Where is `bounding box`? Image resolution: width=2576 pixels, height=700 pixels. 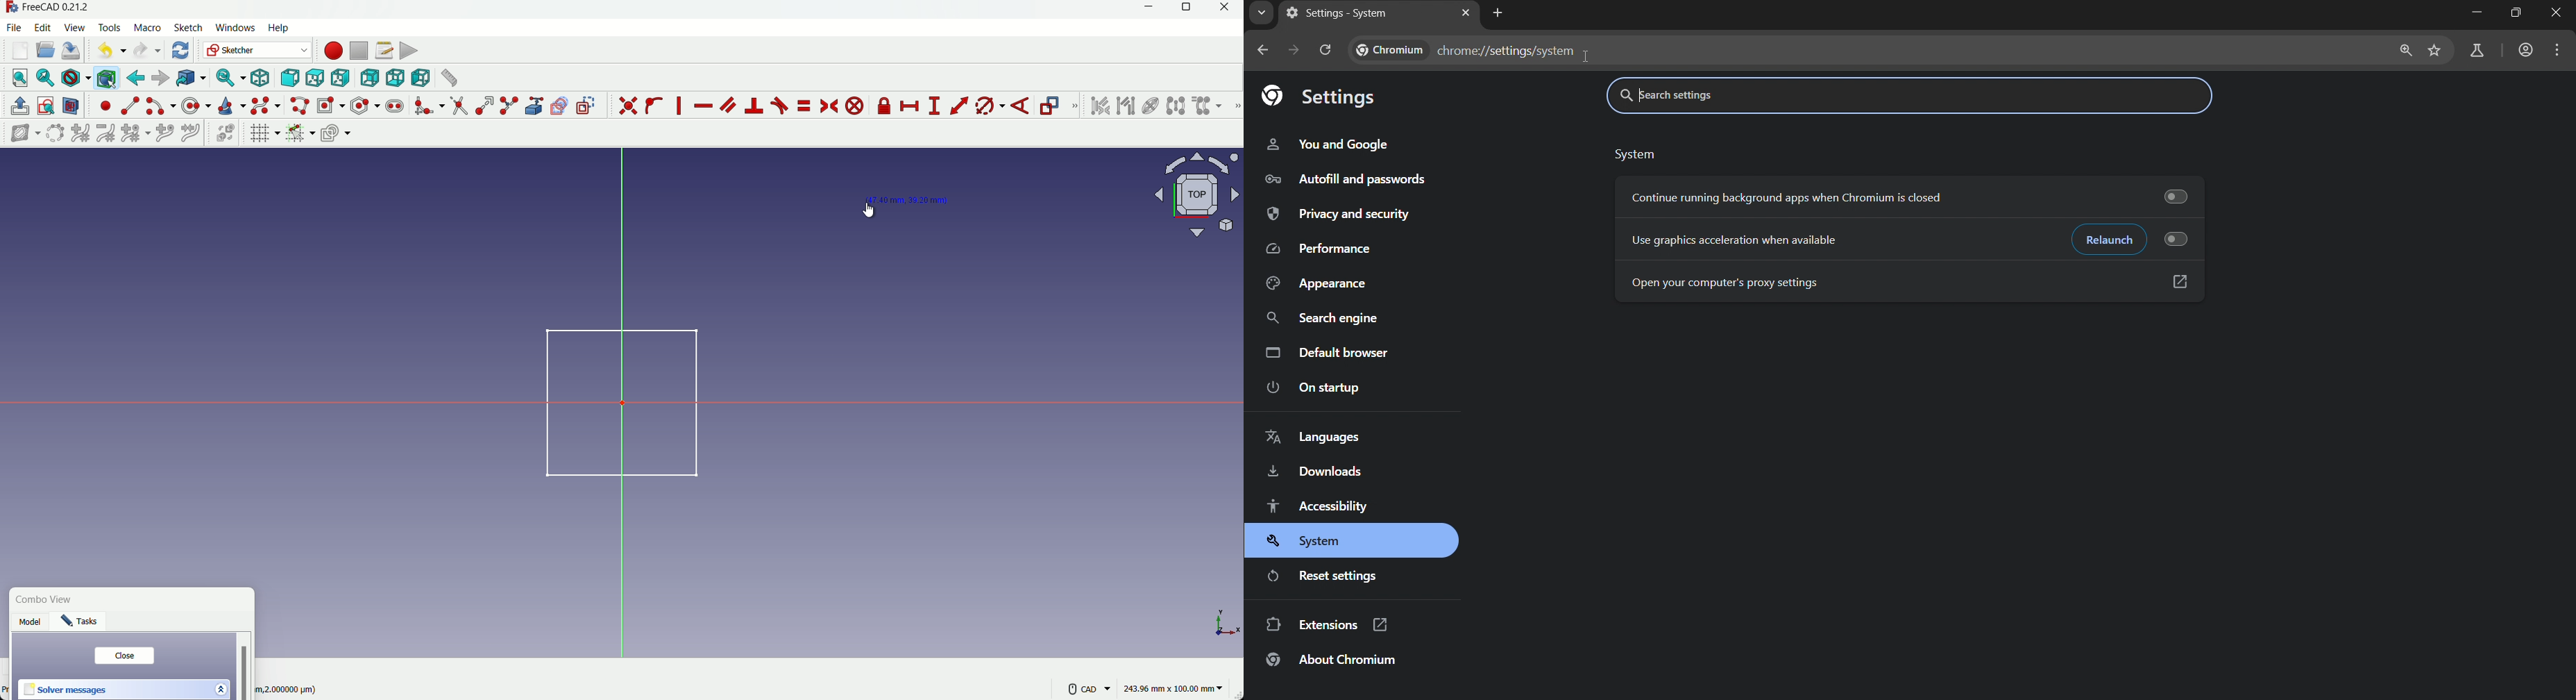 bounding box is located at coordinates (106, 78).